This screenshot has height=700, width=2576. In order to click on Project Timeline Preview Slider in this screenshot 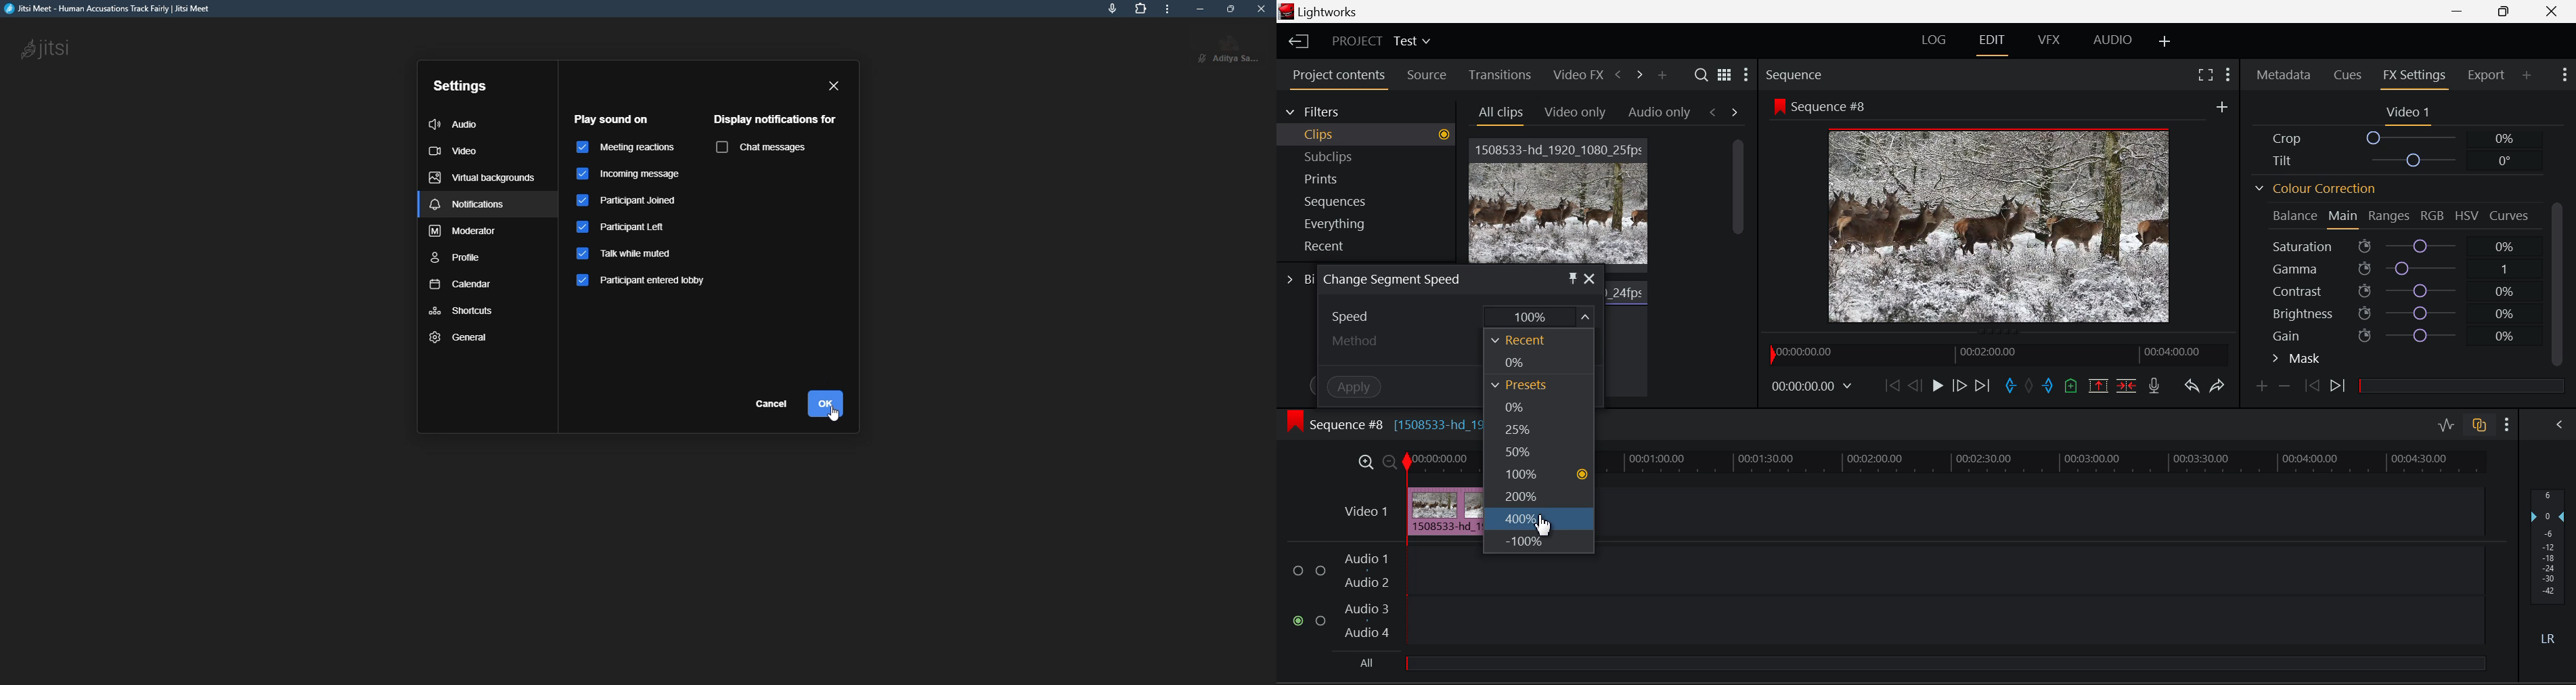, I will do `click(1991, 353)`.